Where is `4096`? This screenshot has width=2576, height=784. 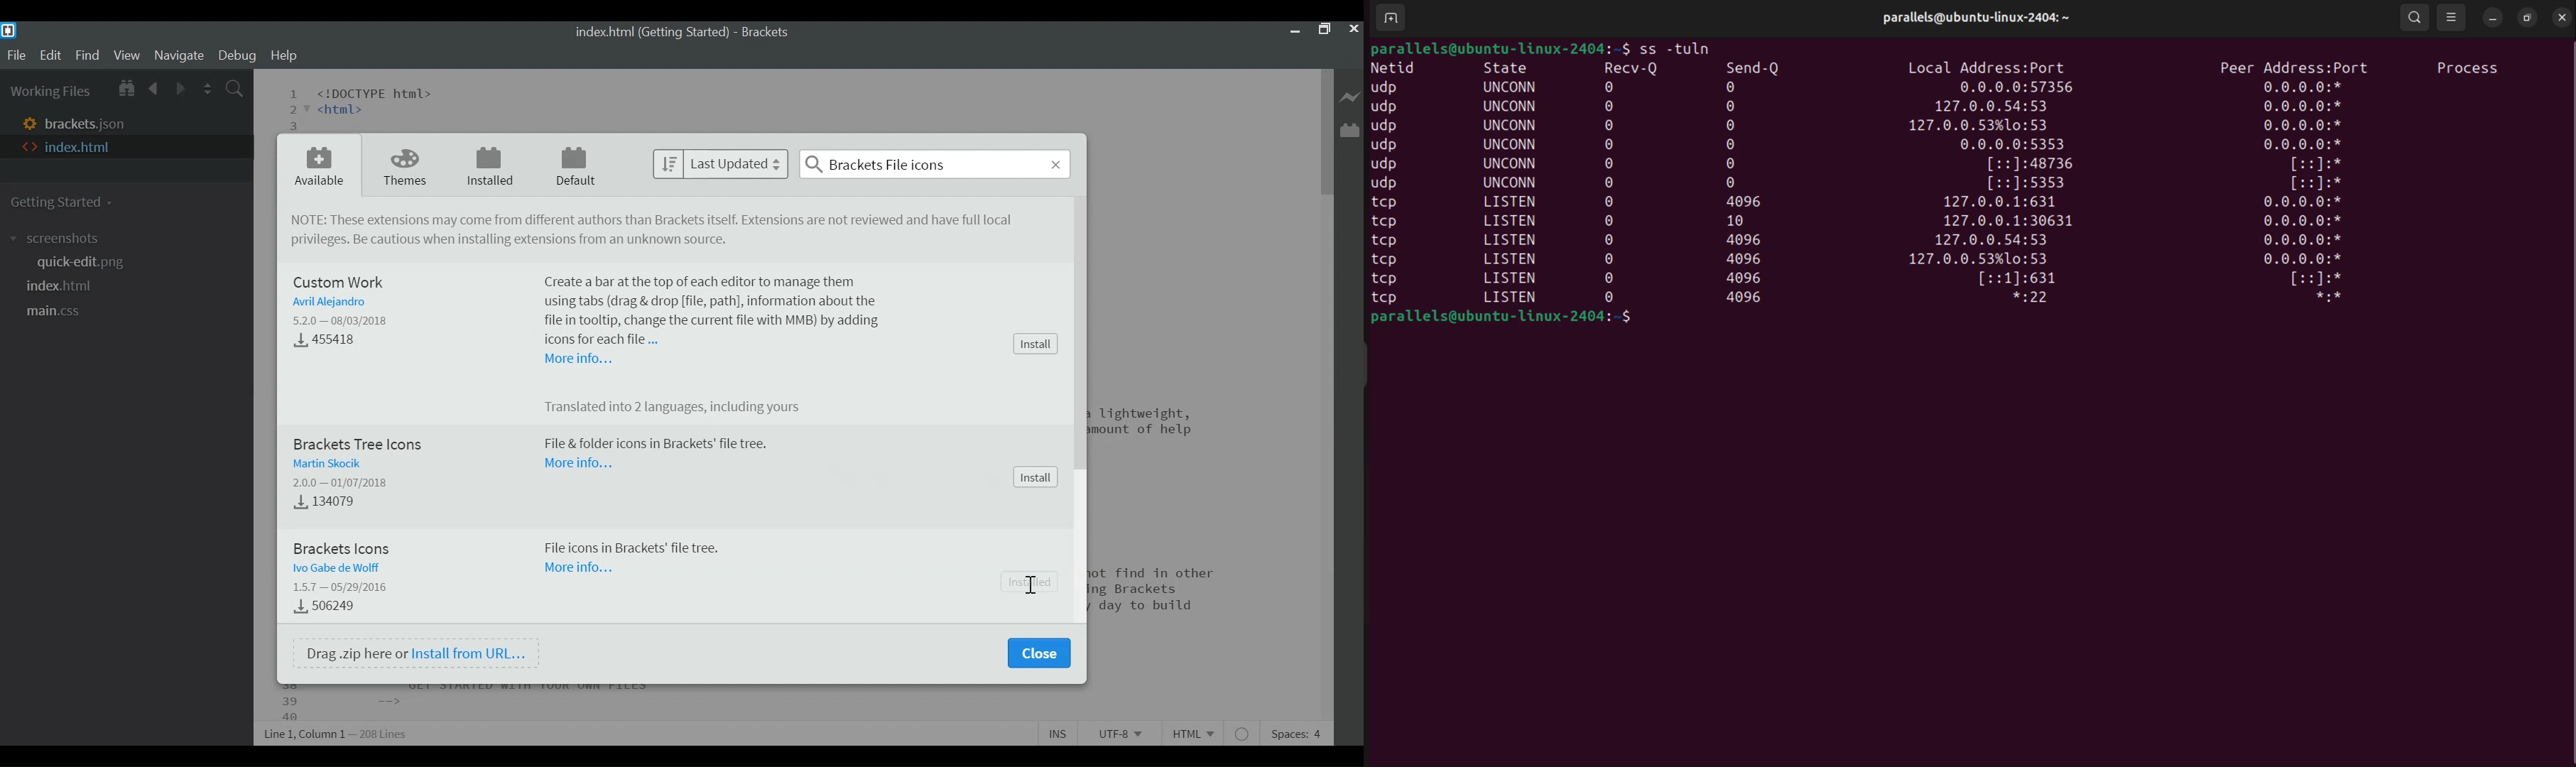
4096 is located at coordinates (1751, 241).